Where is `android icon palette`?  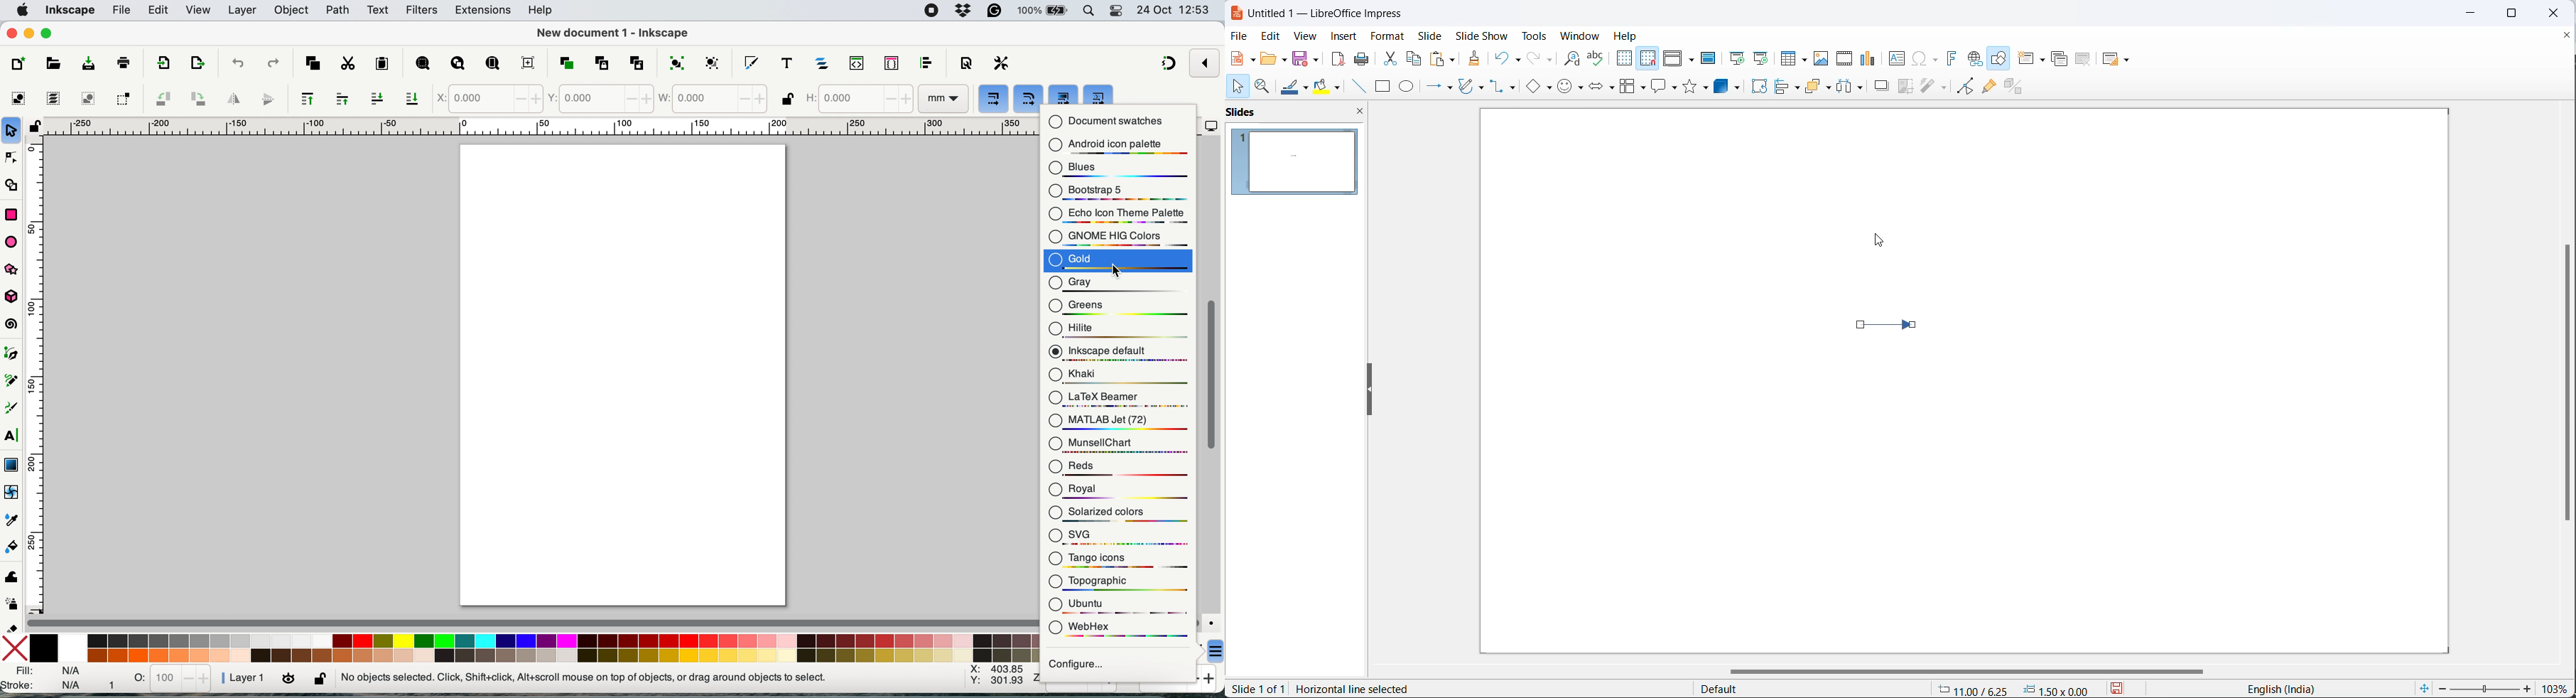 android icon palette is located at coordinates (1111, 143).